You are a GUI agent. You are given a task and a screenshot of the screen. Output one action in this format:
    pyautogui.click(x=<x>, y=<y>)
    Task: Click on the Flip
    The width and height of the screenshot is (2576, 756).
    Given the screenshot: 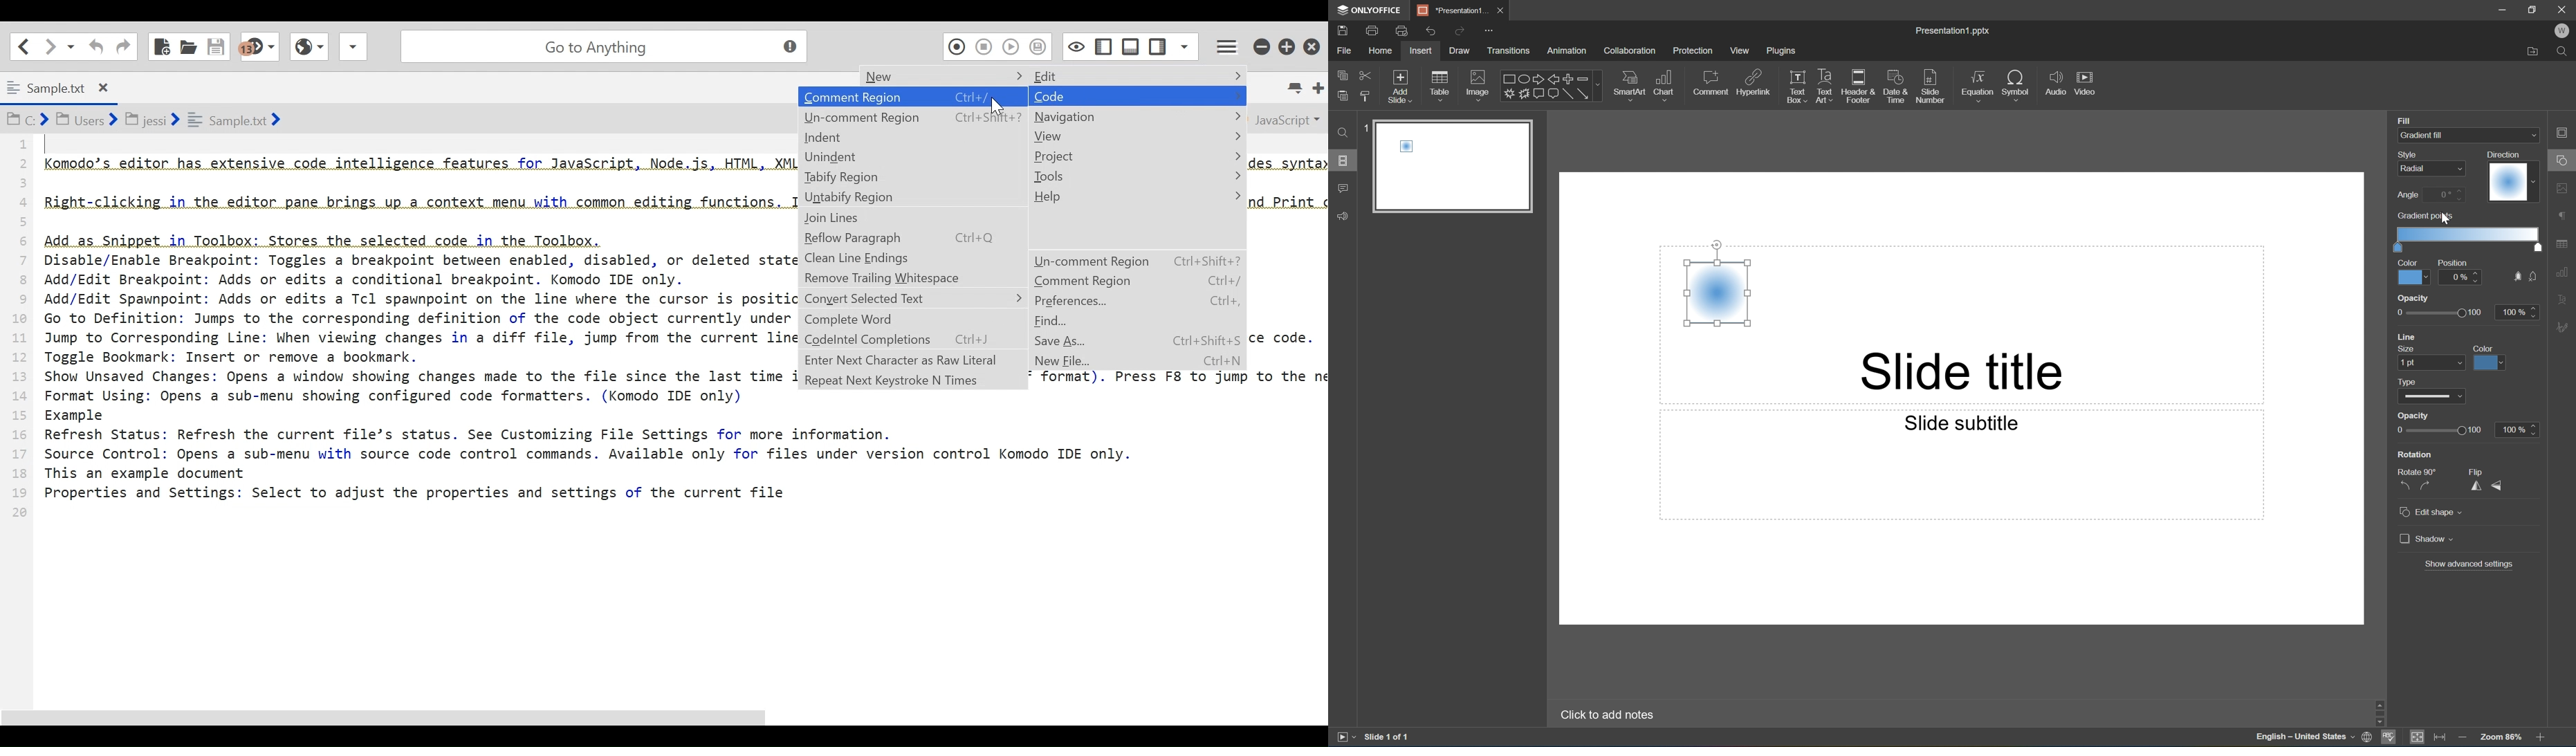 What is the action you would take?
    pyautogui.click(x=2475, y=470)
    